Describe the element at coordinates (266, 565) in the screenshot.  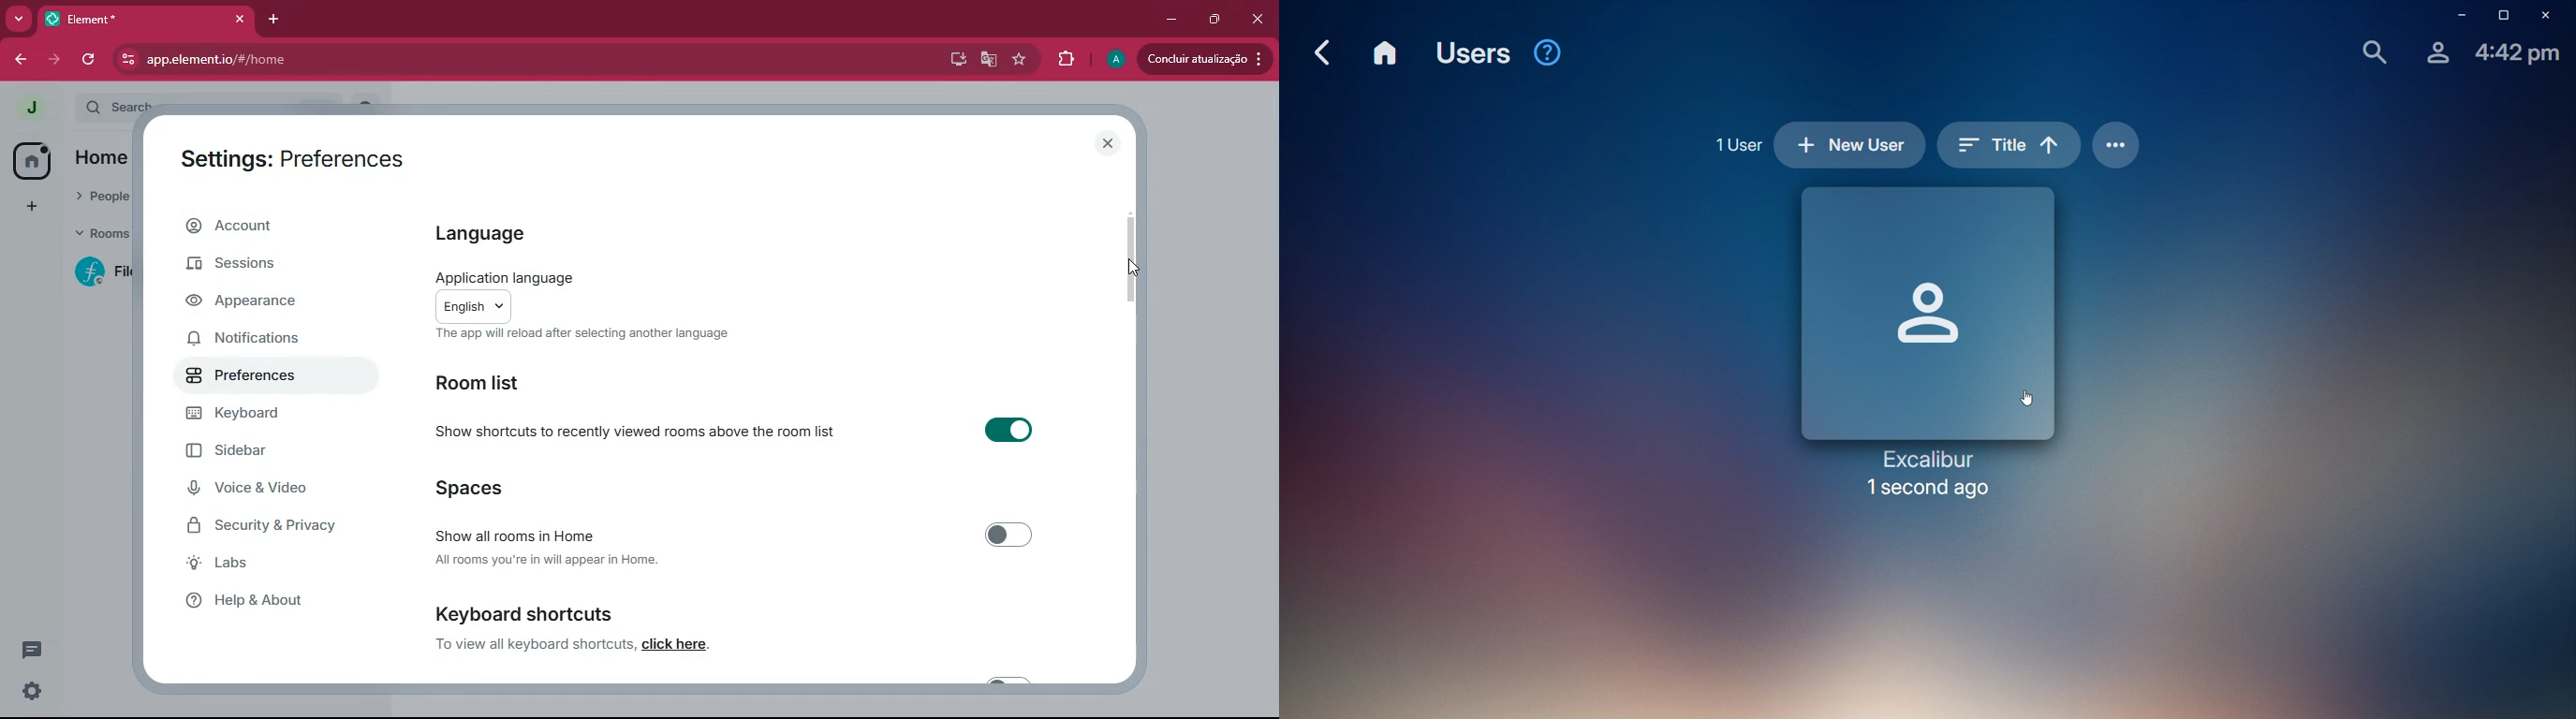
I see `labs` at that location.